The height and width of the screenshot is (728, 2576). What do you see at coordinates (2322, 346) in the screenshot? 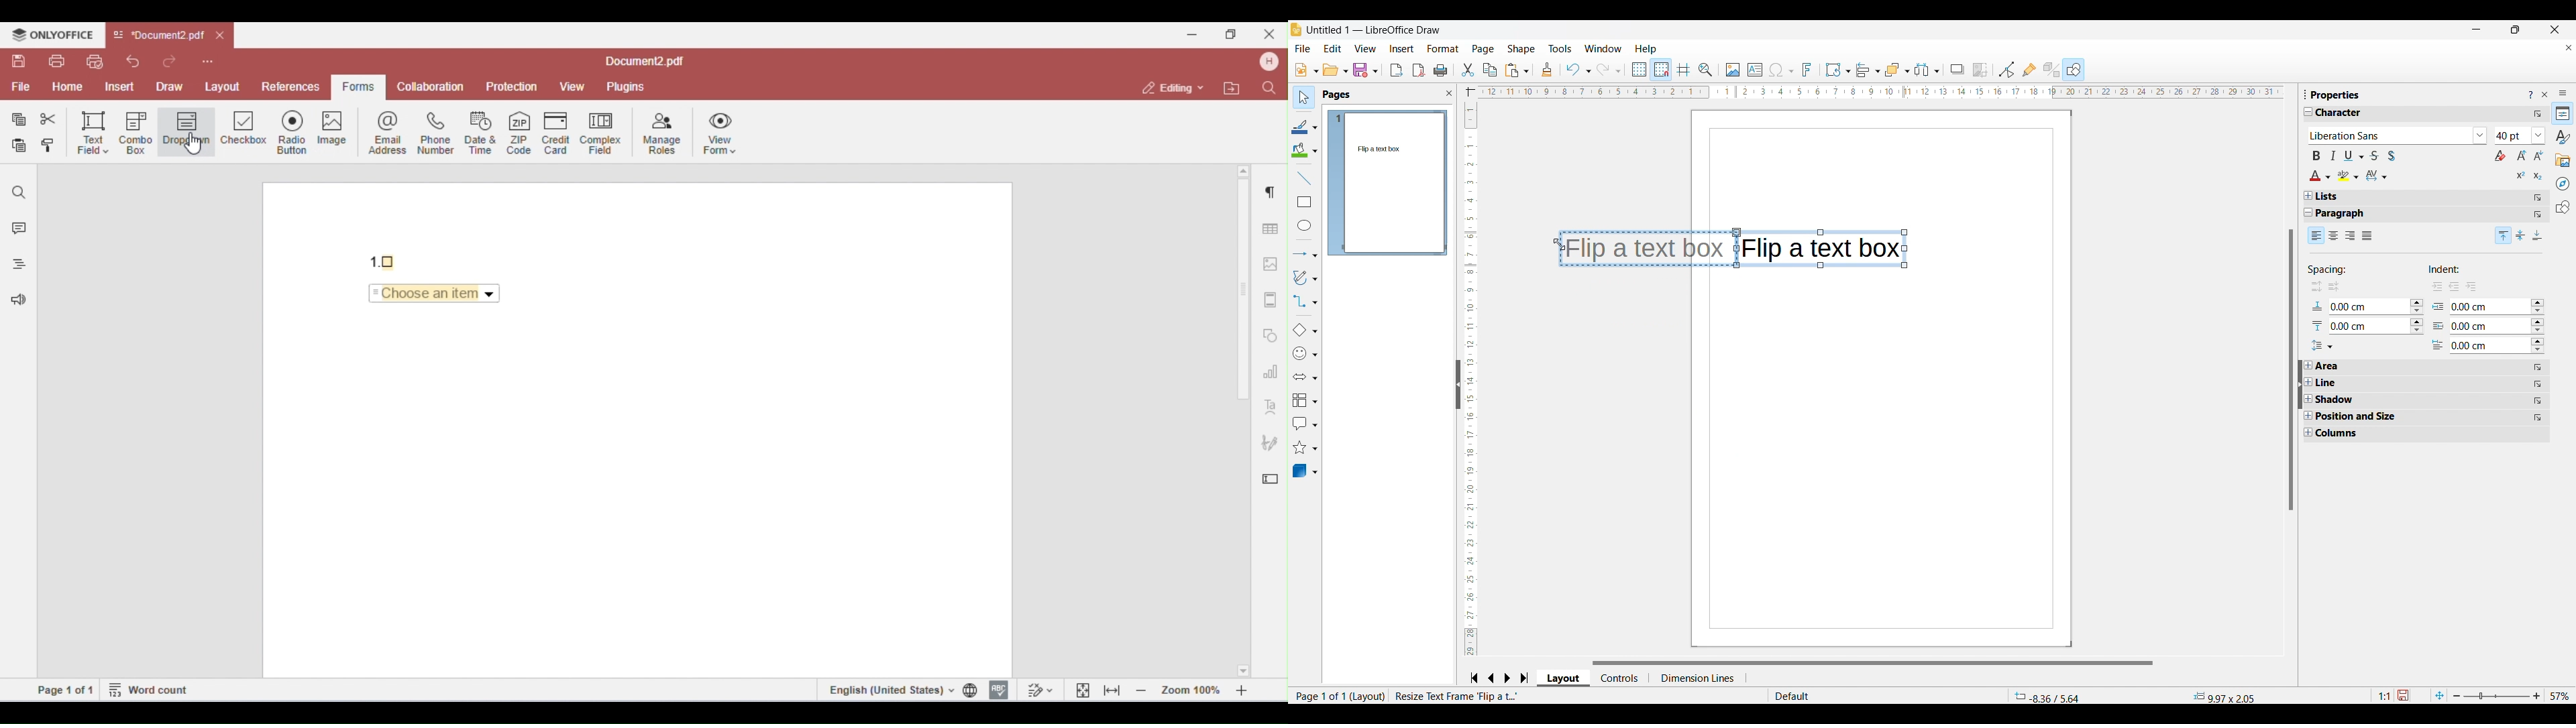
I see `Set line spacing options` at bounding box center [2322, 346].